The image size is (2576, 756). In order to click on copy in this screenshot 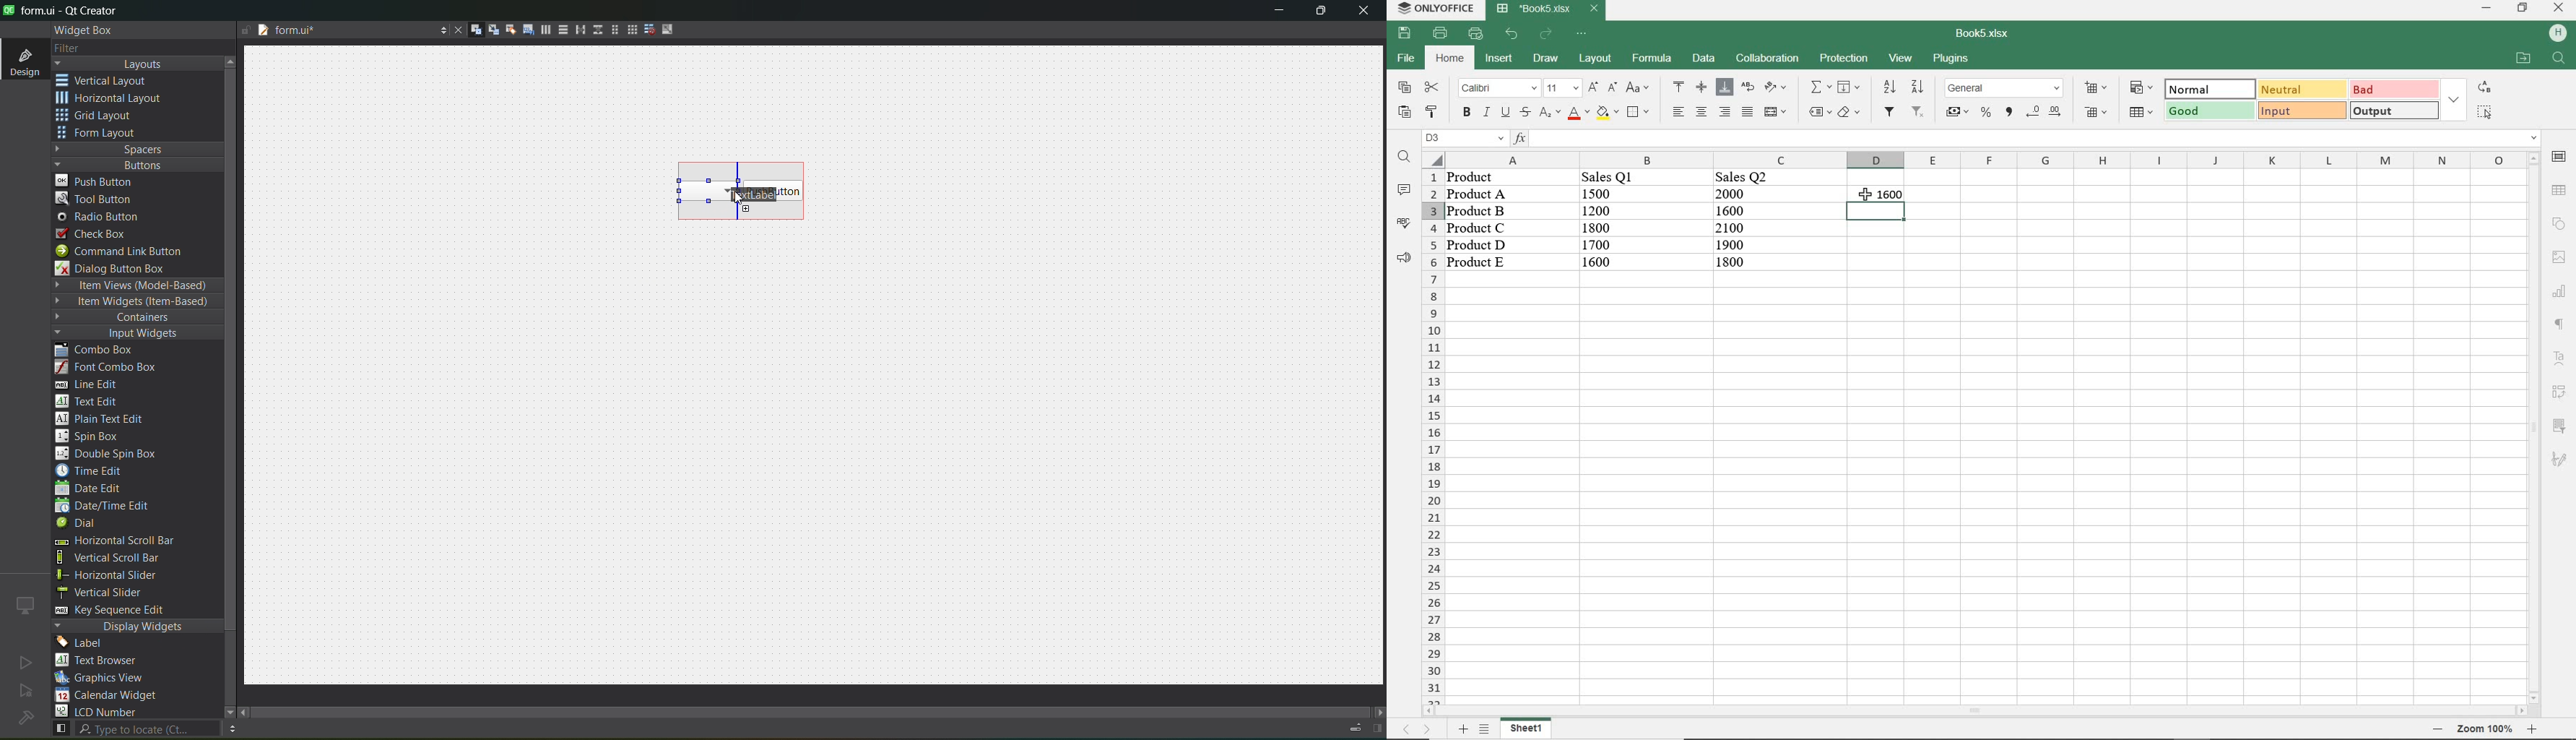, I will do `click(1404, 86)`.